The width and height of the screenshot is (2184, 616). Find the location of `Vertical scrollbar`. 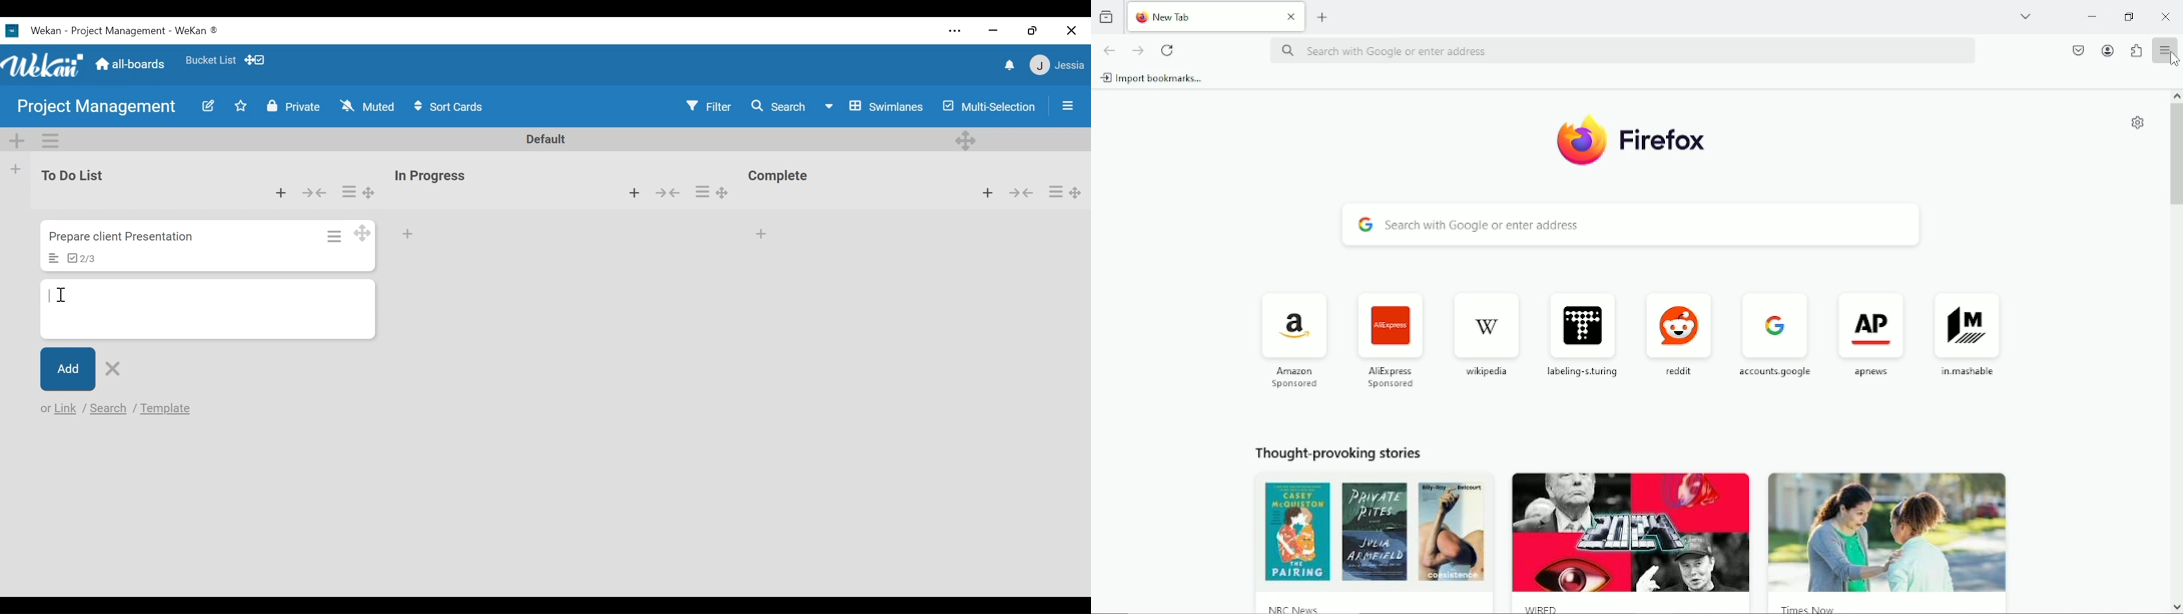

Vertical scrollbar is located at coordinates (2175, 155).